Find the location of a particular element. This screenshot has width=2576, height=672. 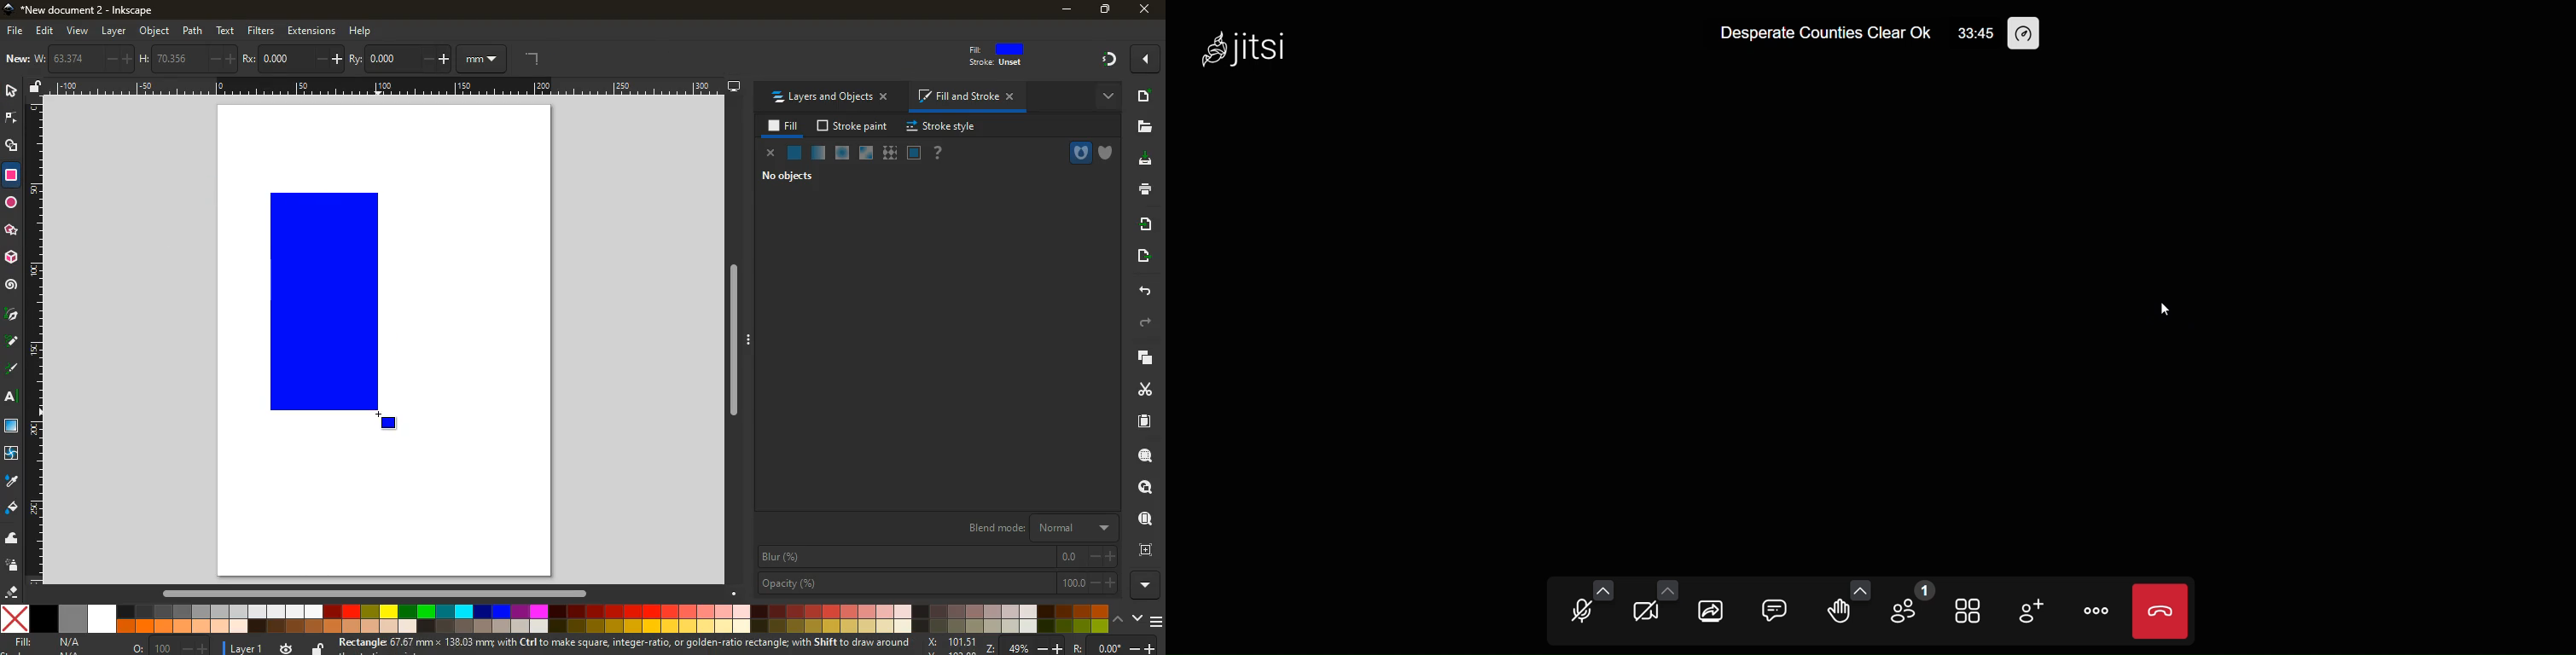

find is located at coordinates (1144, 519).